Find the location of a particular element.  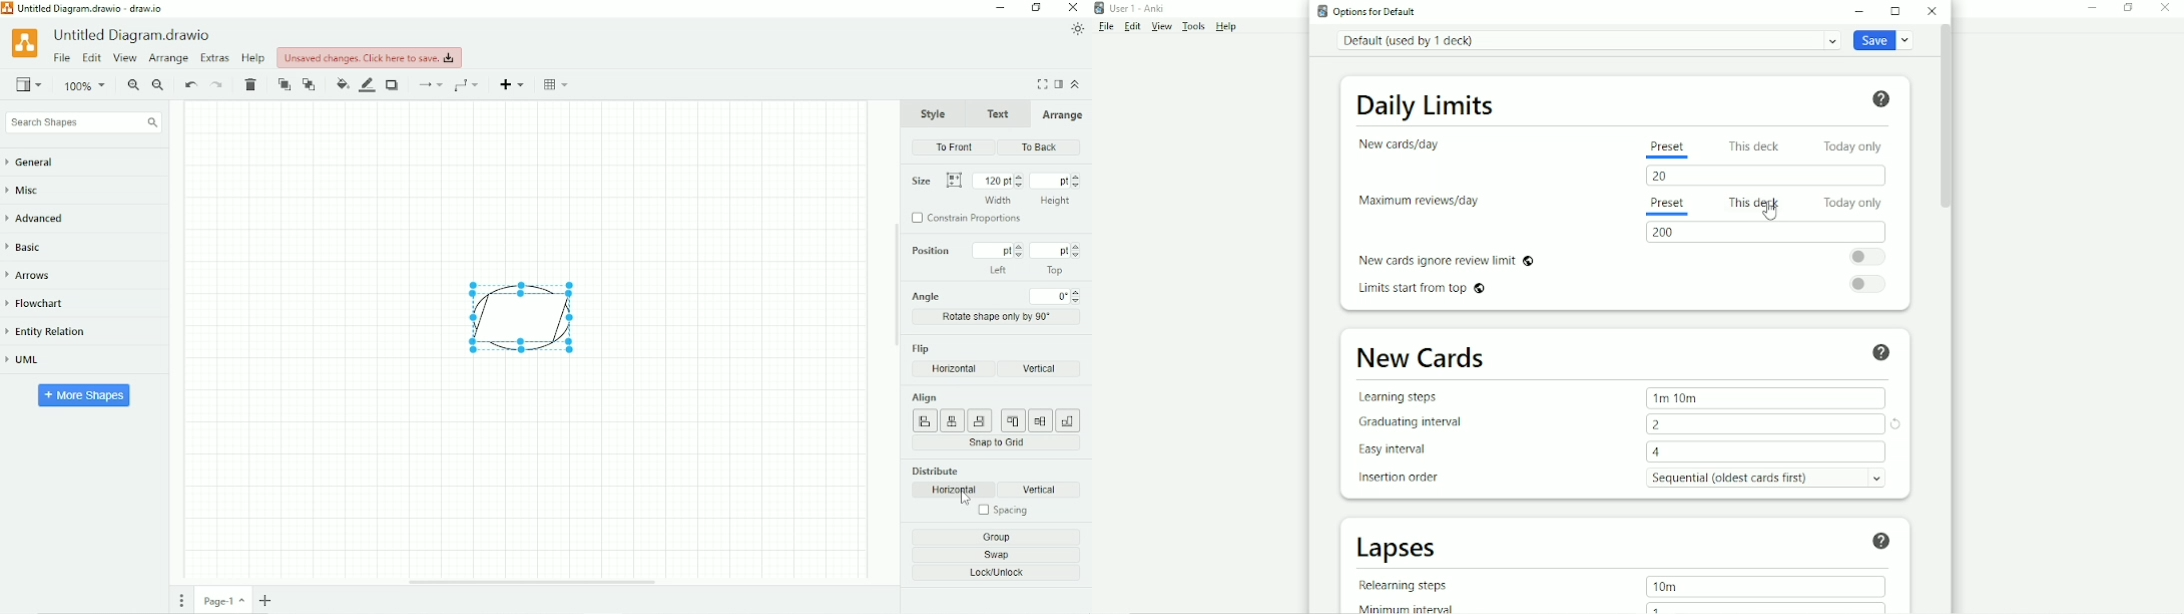

Minimize is located at coordinates (2095, 7).